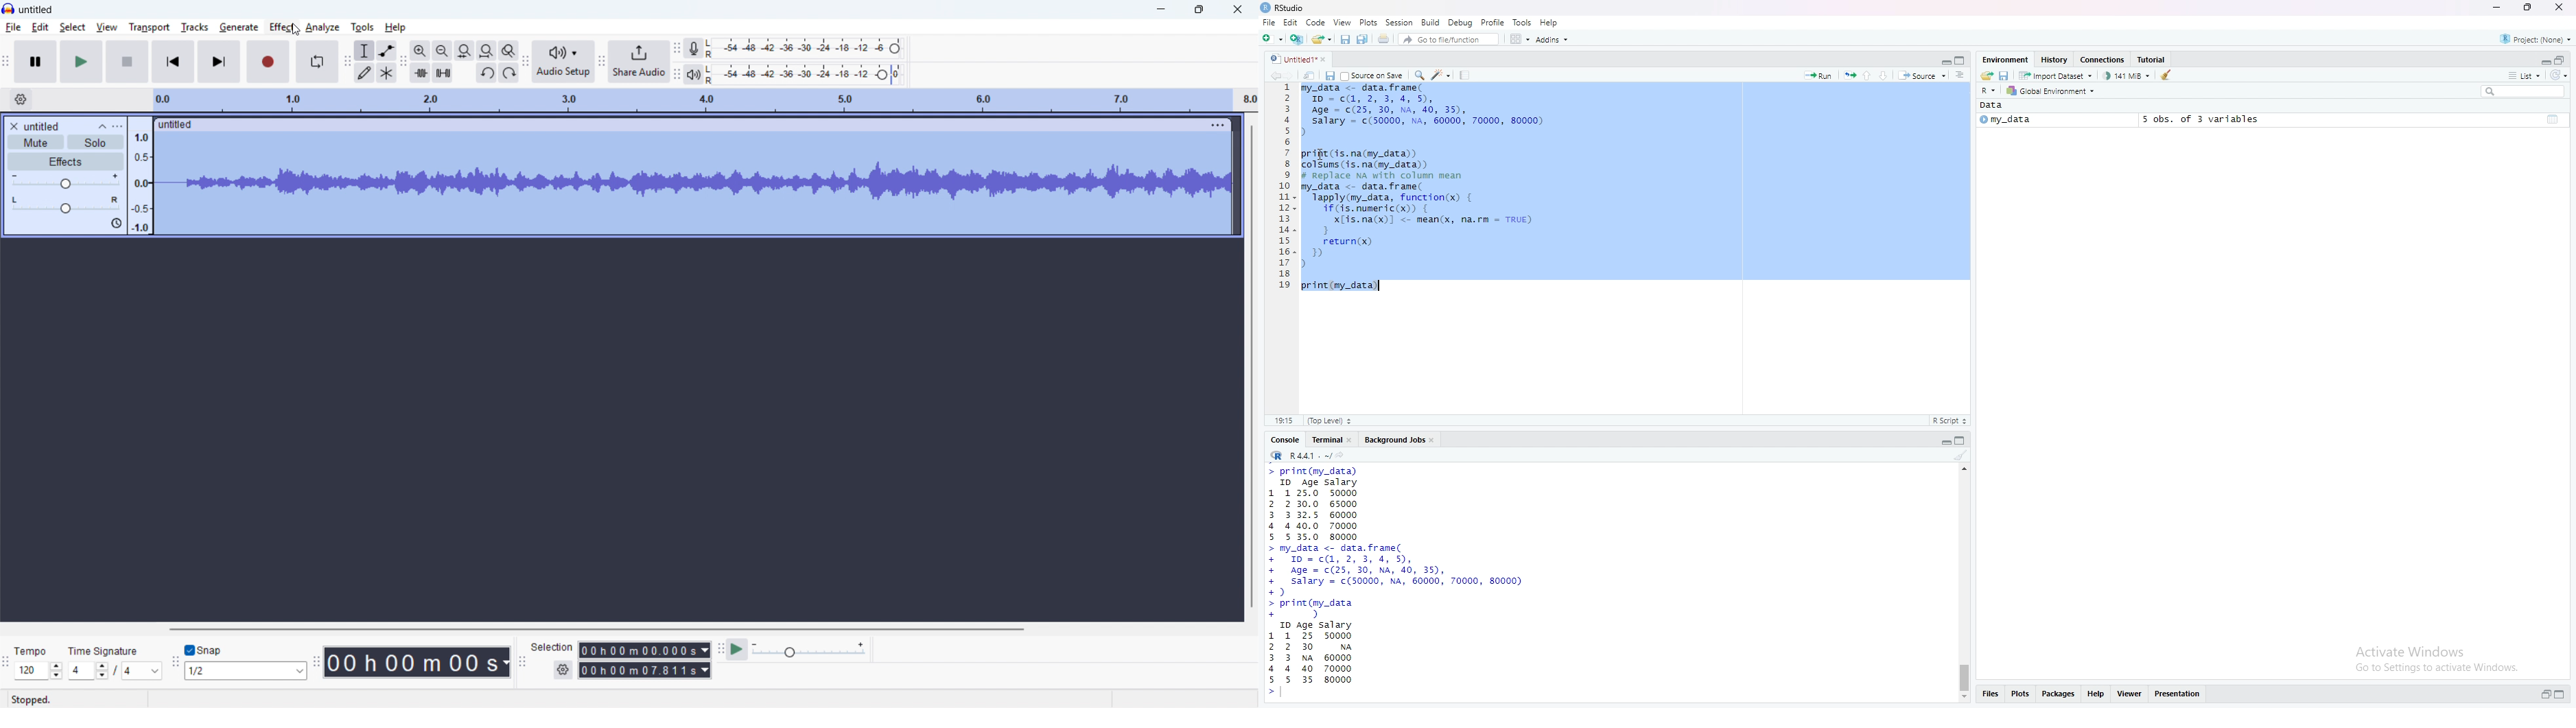 The width and height of the screenshot is (2576, 728). What do you see at coordinates (1333, 440) in the screenshot?
I see `Terminal` at bounding box center [1333, 440].